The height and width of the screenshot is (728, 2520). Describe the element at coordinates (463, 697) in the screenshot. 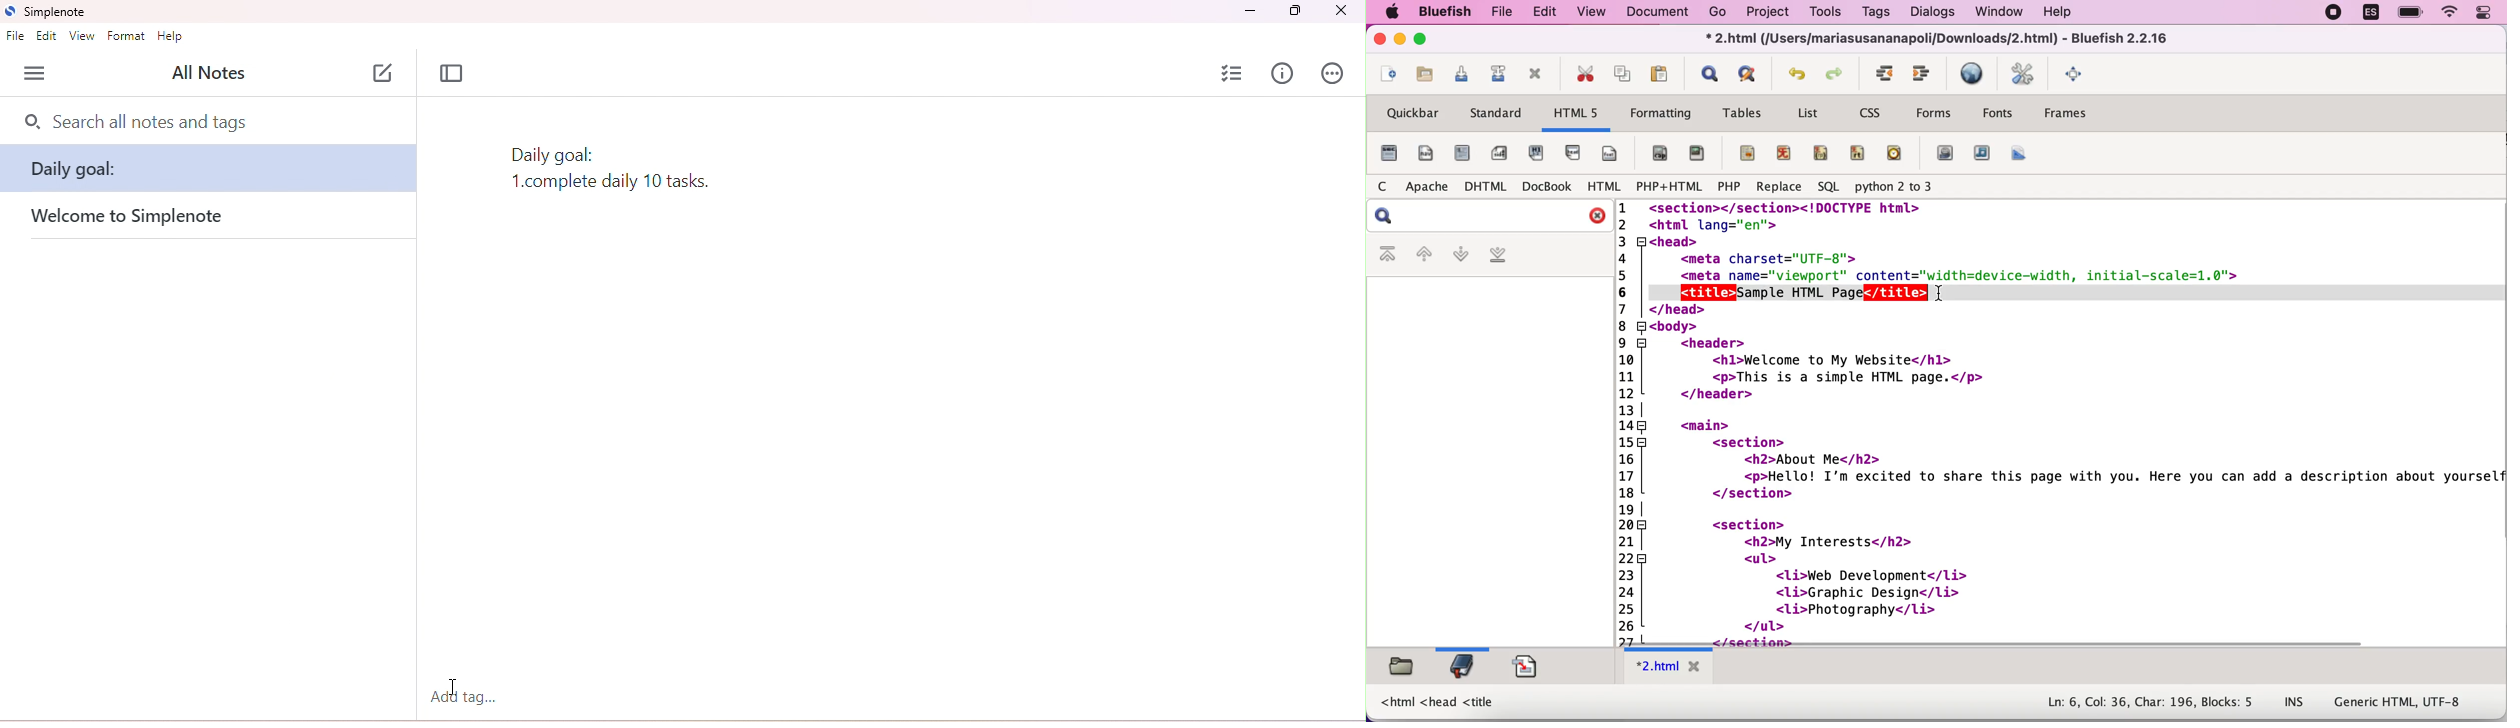

I see `add tag` at that location.